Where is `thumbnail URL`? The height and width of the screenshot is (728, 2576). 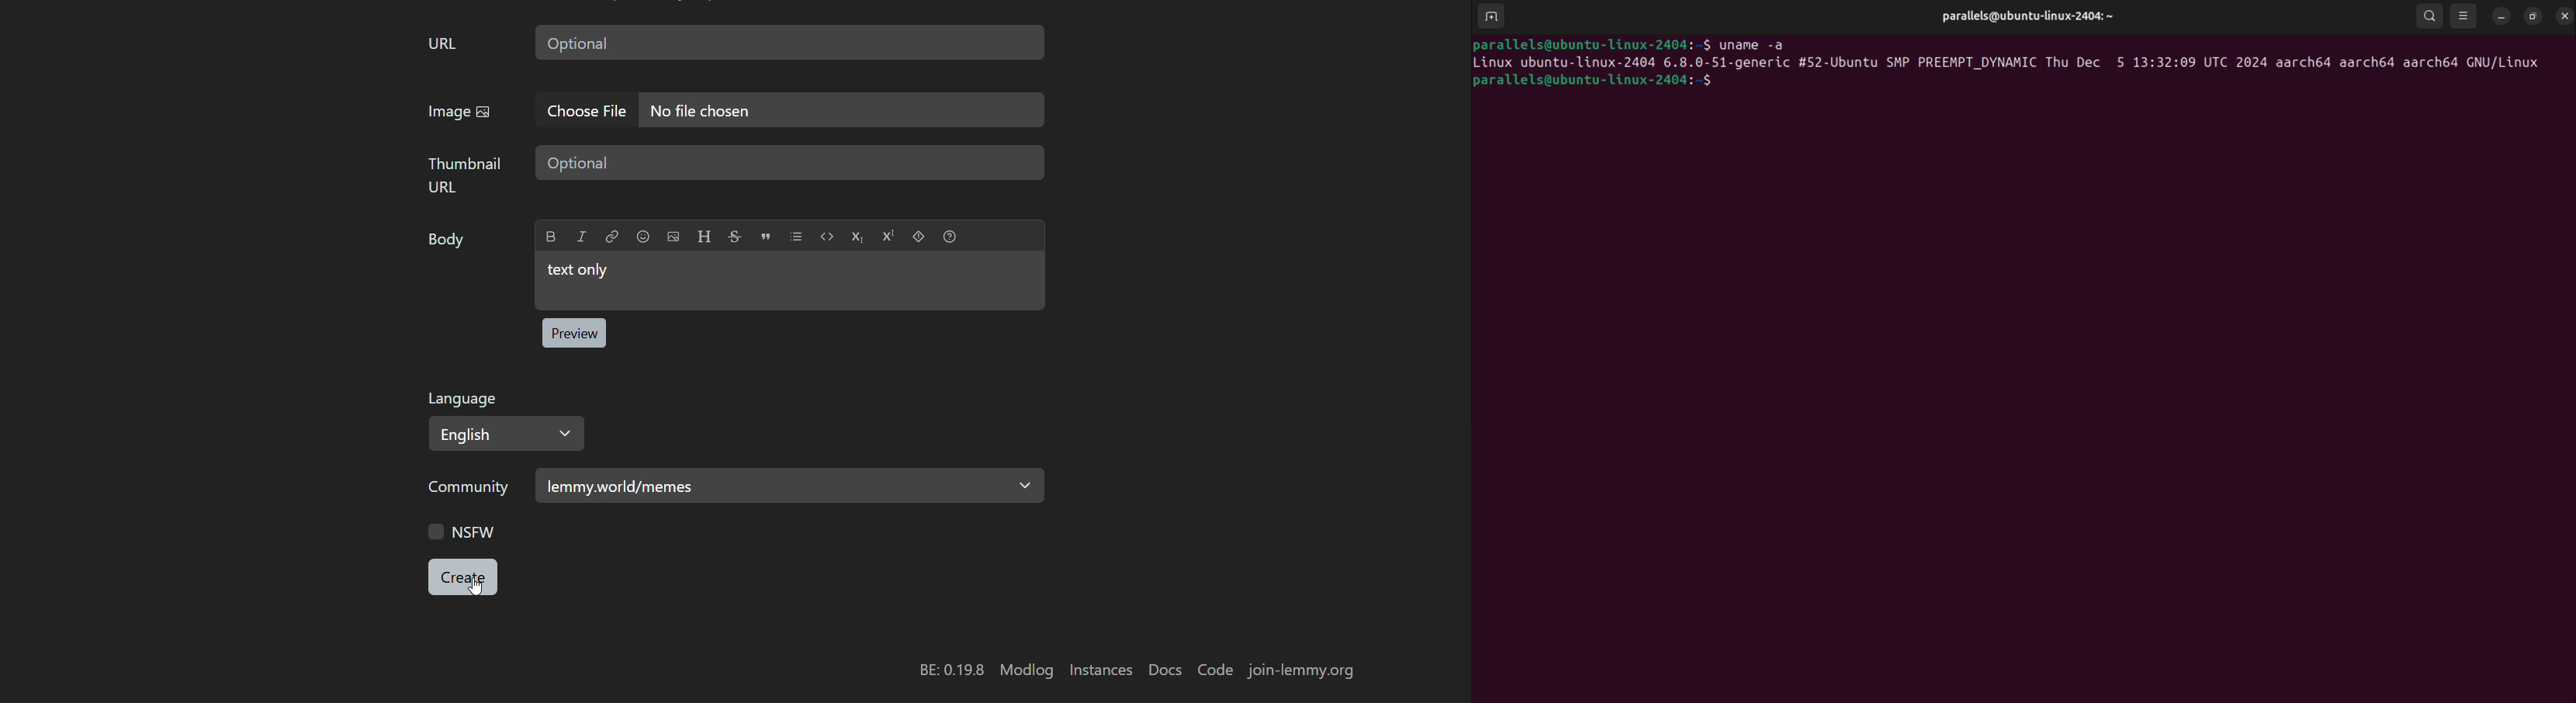 thumbnail URL is located at coordinates (466, 175).